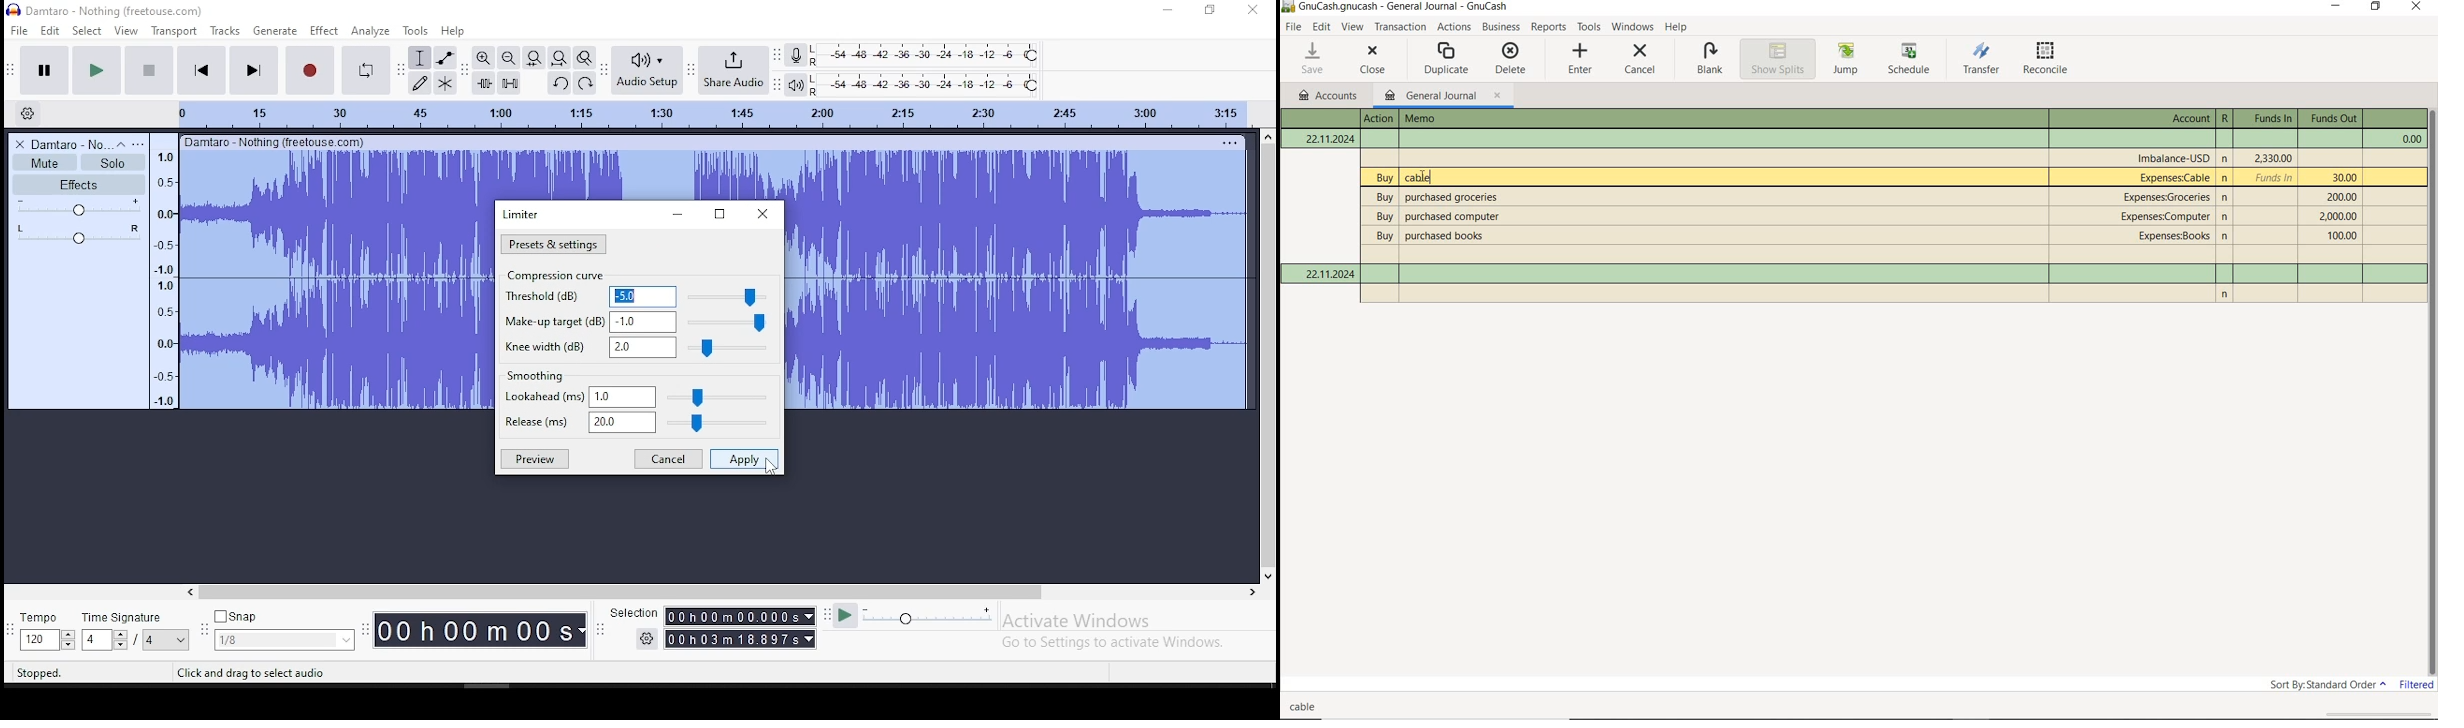  I want to click on fit file to width, so click(534, 57).